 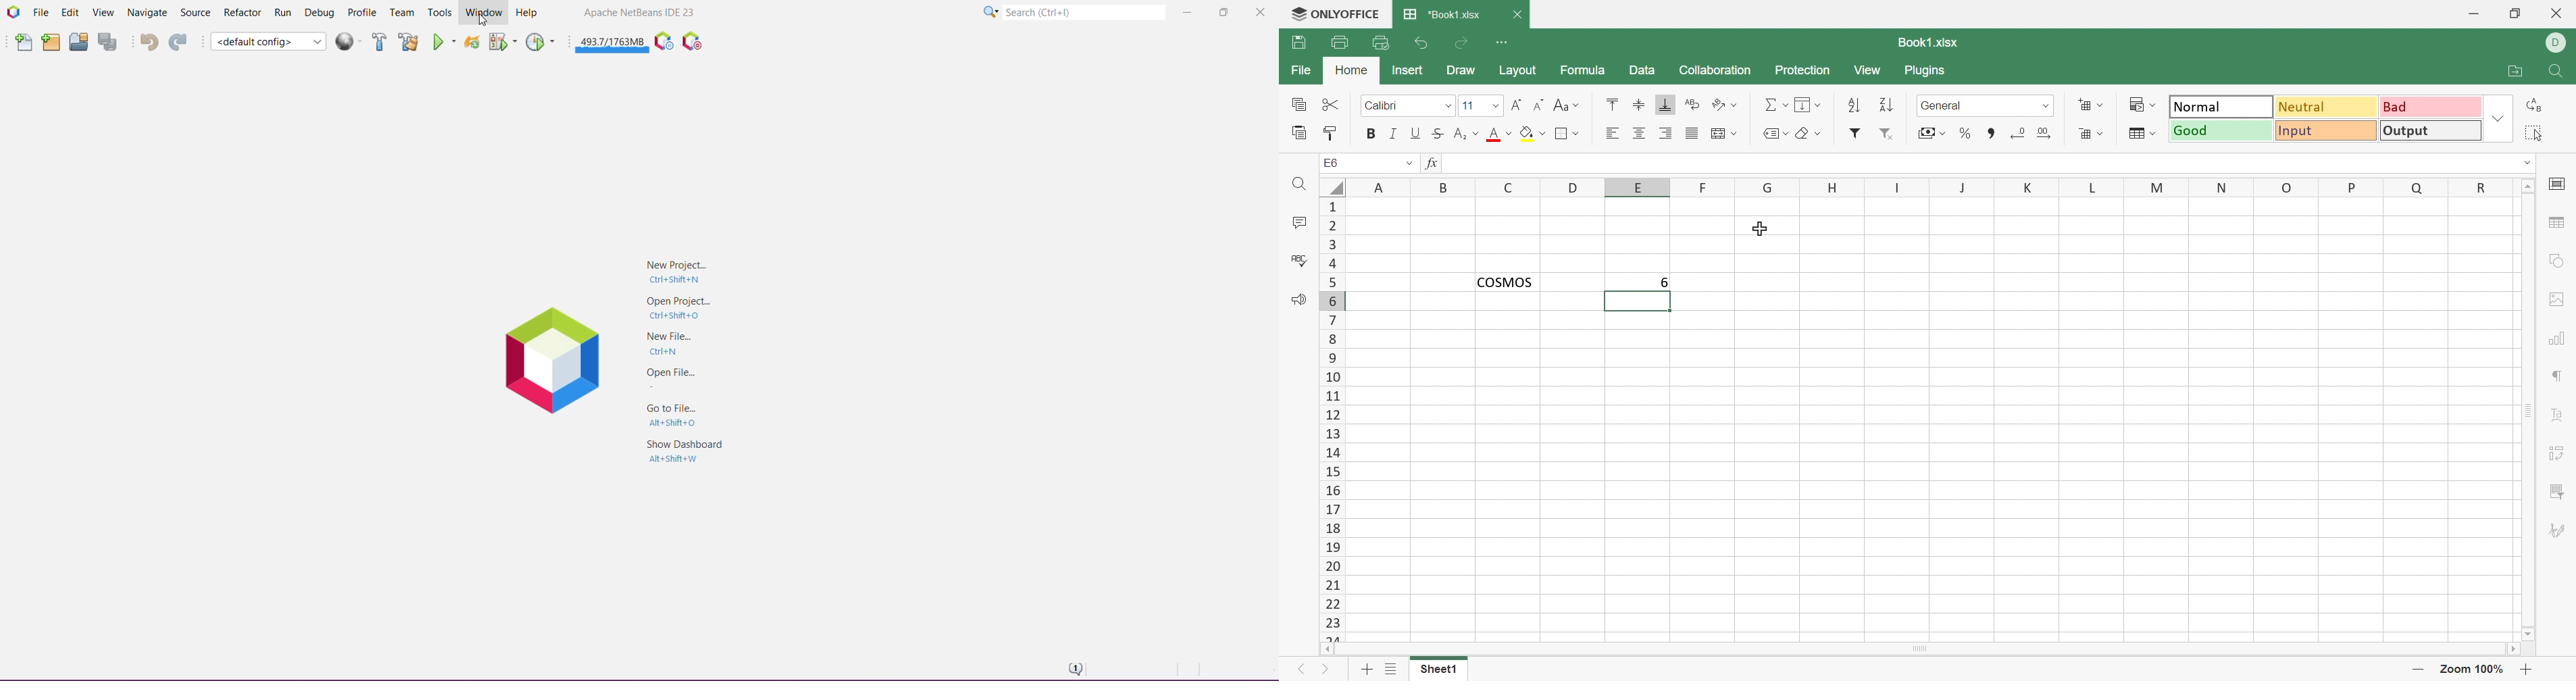 I want to click on Fill Color, so click(x=1532, y=134).